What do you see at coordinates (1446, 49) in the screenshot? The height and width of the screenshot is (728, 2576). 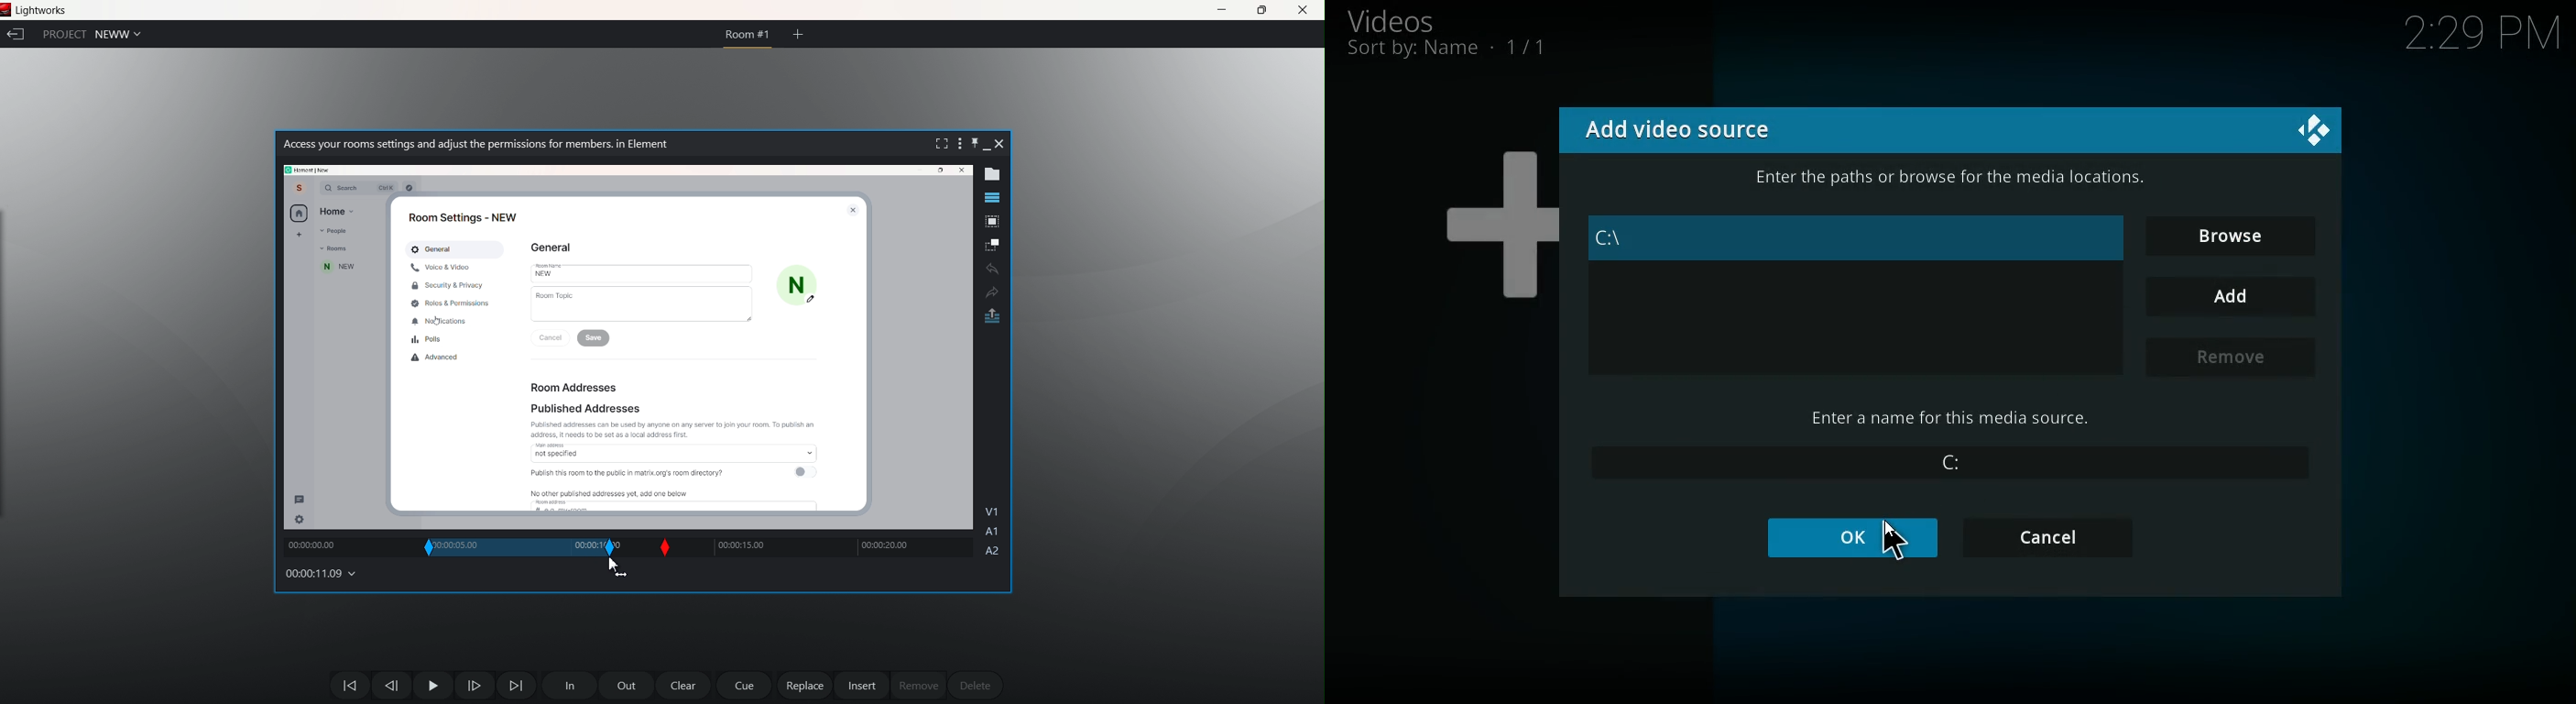 I see `sort by name 1/1` at bounding box center [1446, 49].